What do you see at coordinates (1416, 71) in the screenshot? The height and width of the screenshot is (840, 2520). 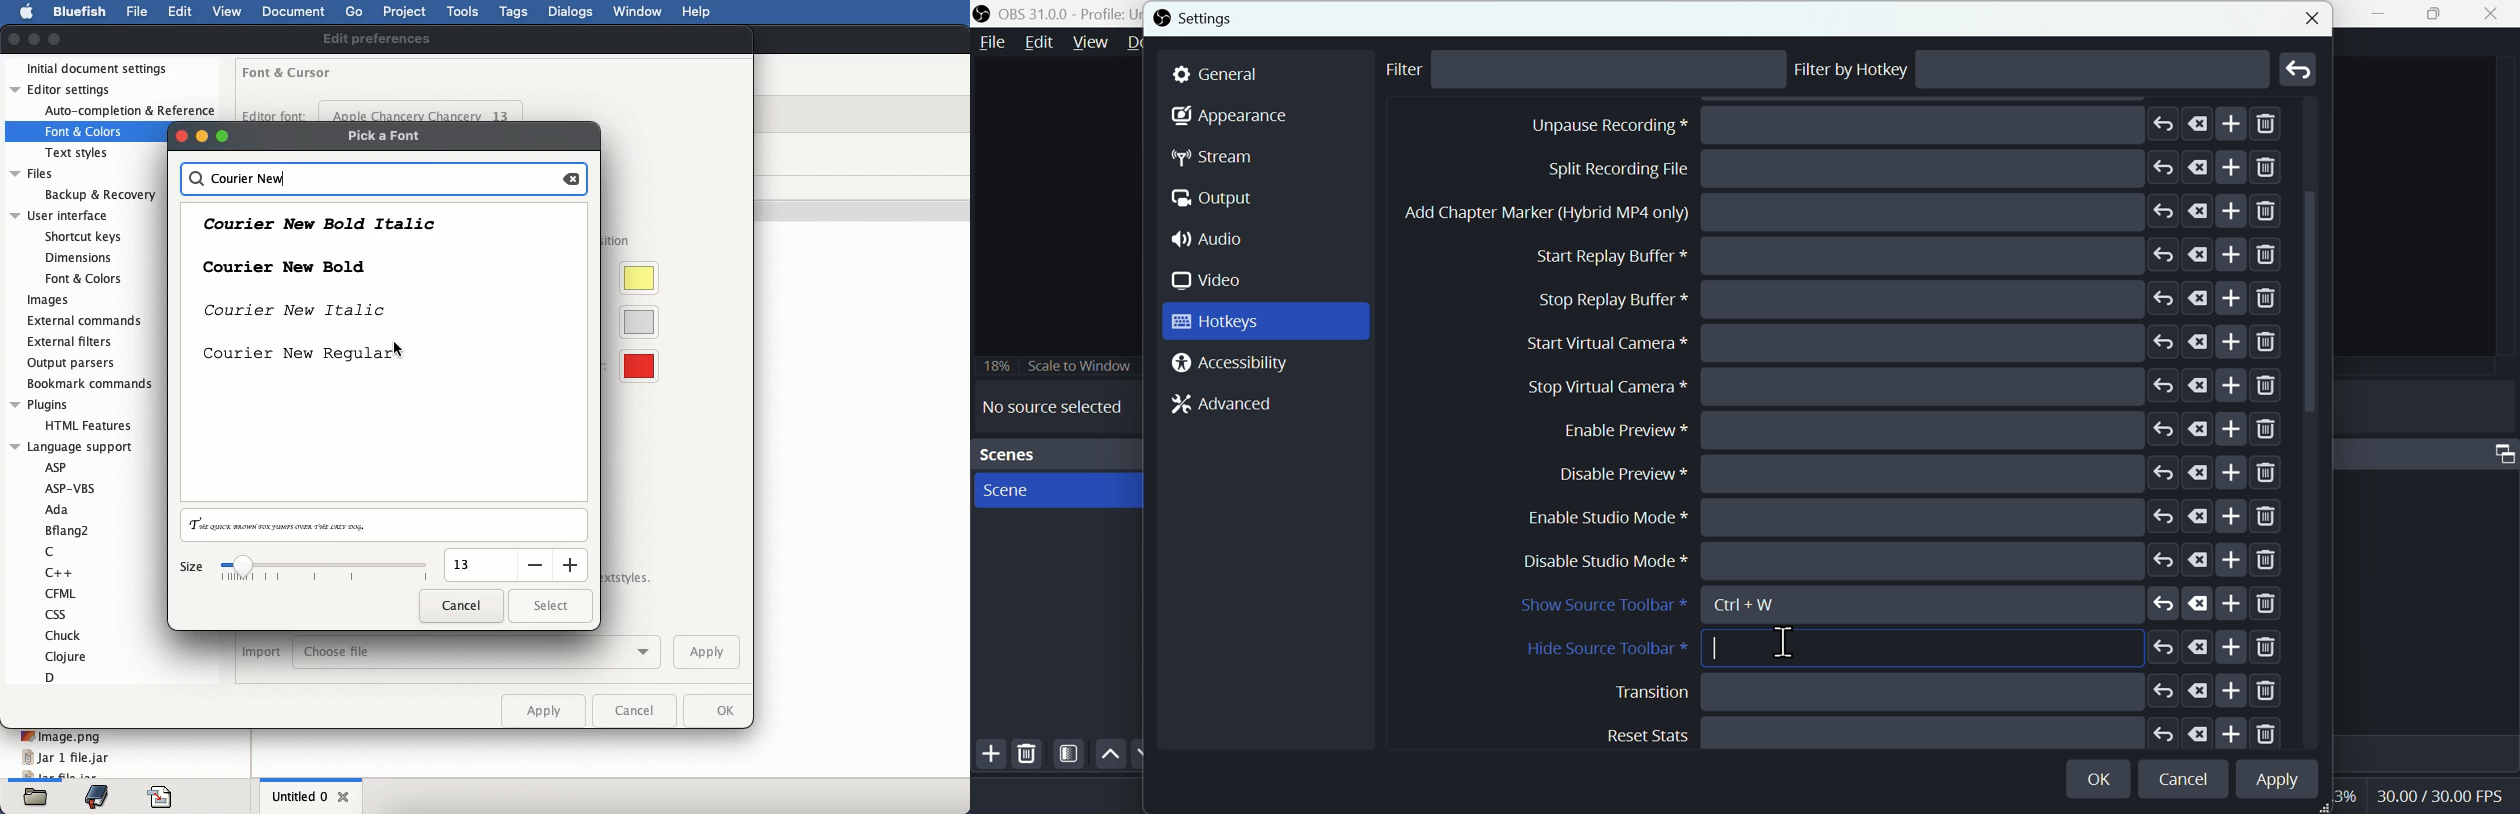 I see `Filter` at bounding box center [1416, 71].